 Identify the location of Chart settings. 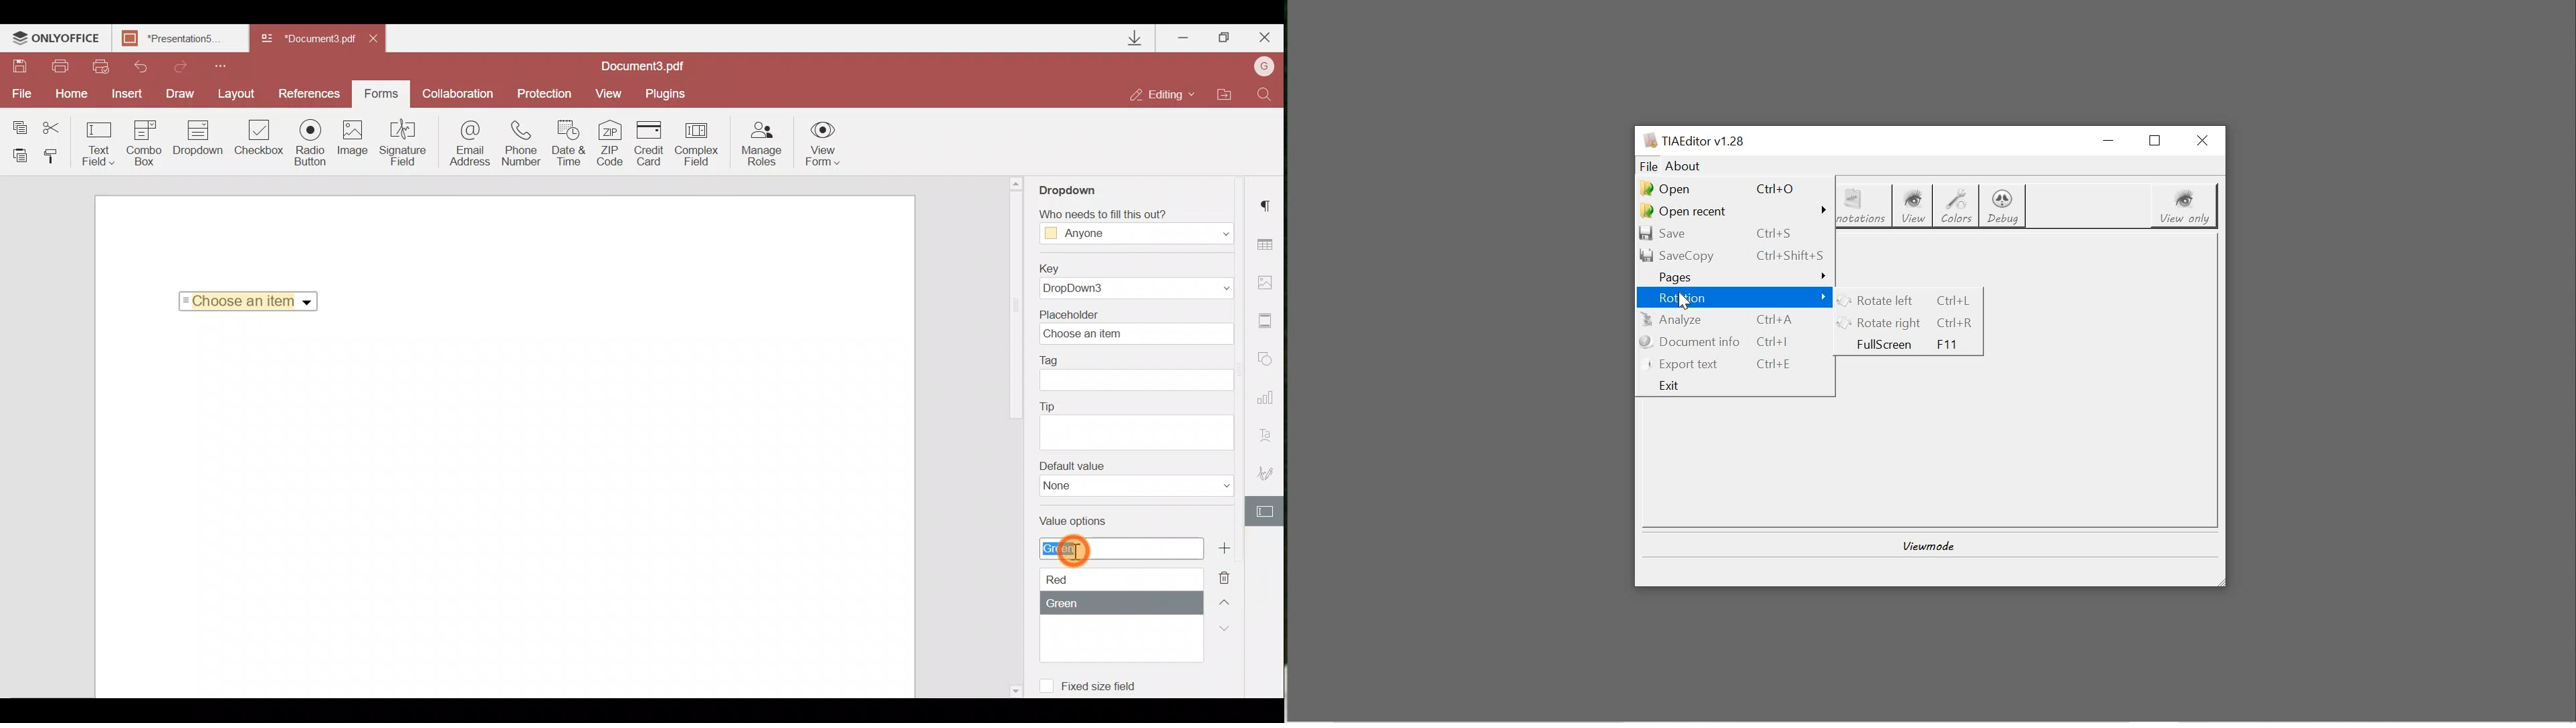
(1268, 398).